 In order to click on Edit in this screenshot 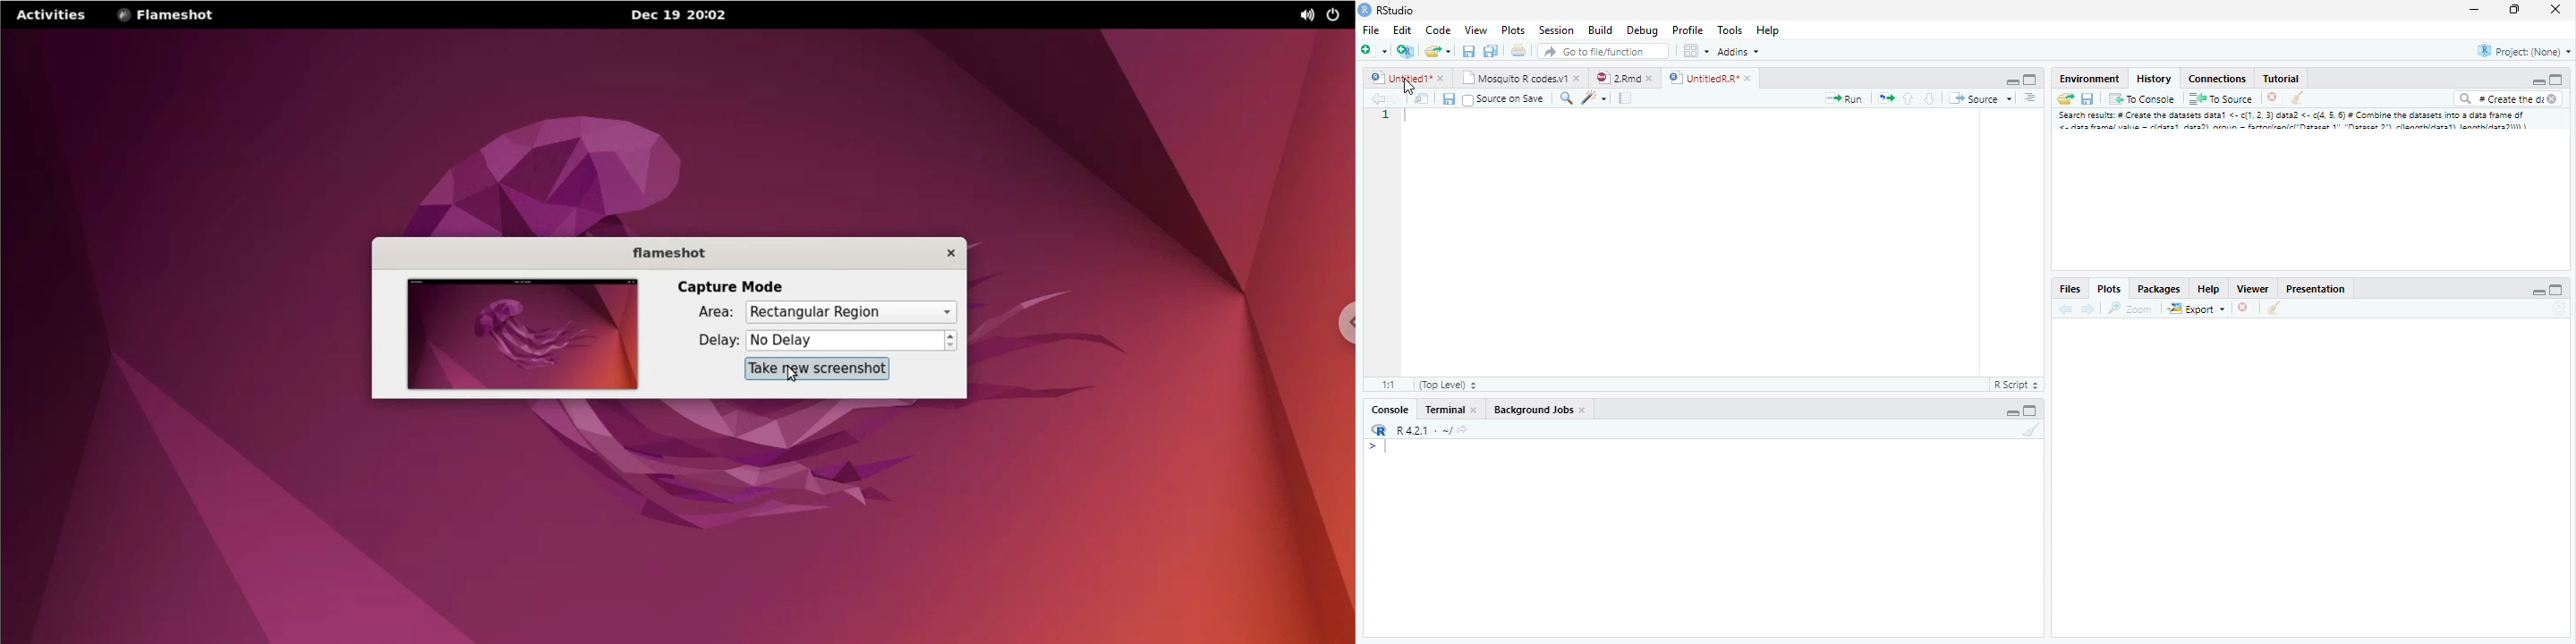, I will do `click(1403, 31)`.